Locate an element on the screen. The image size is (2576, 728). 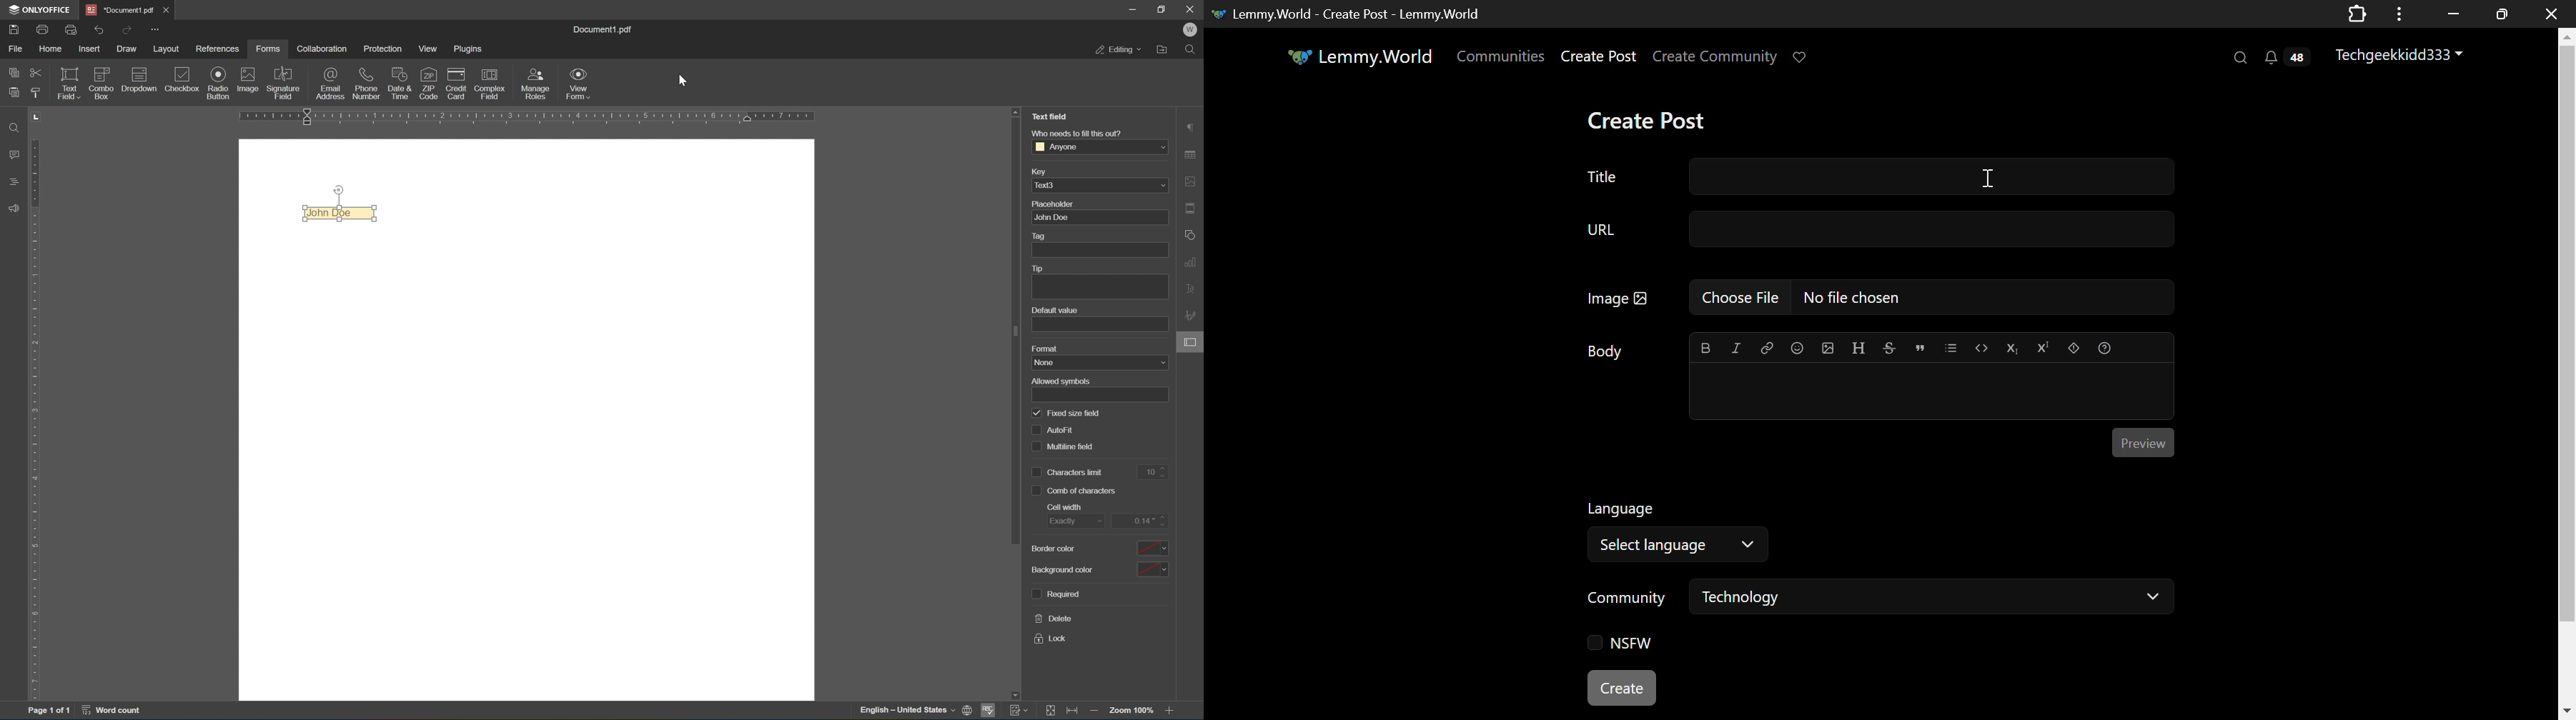
comb of characters is located at coordinates (1074, 491).